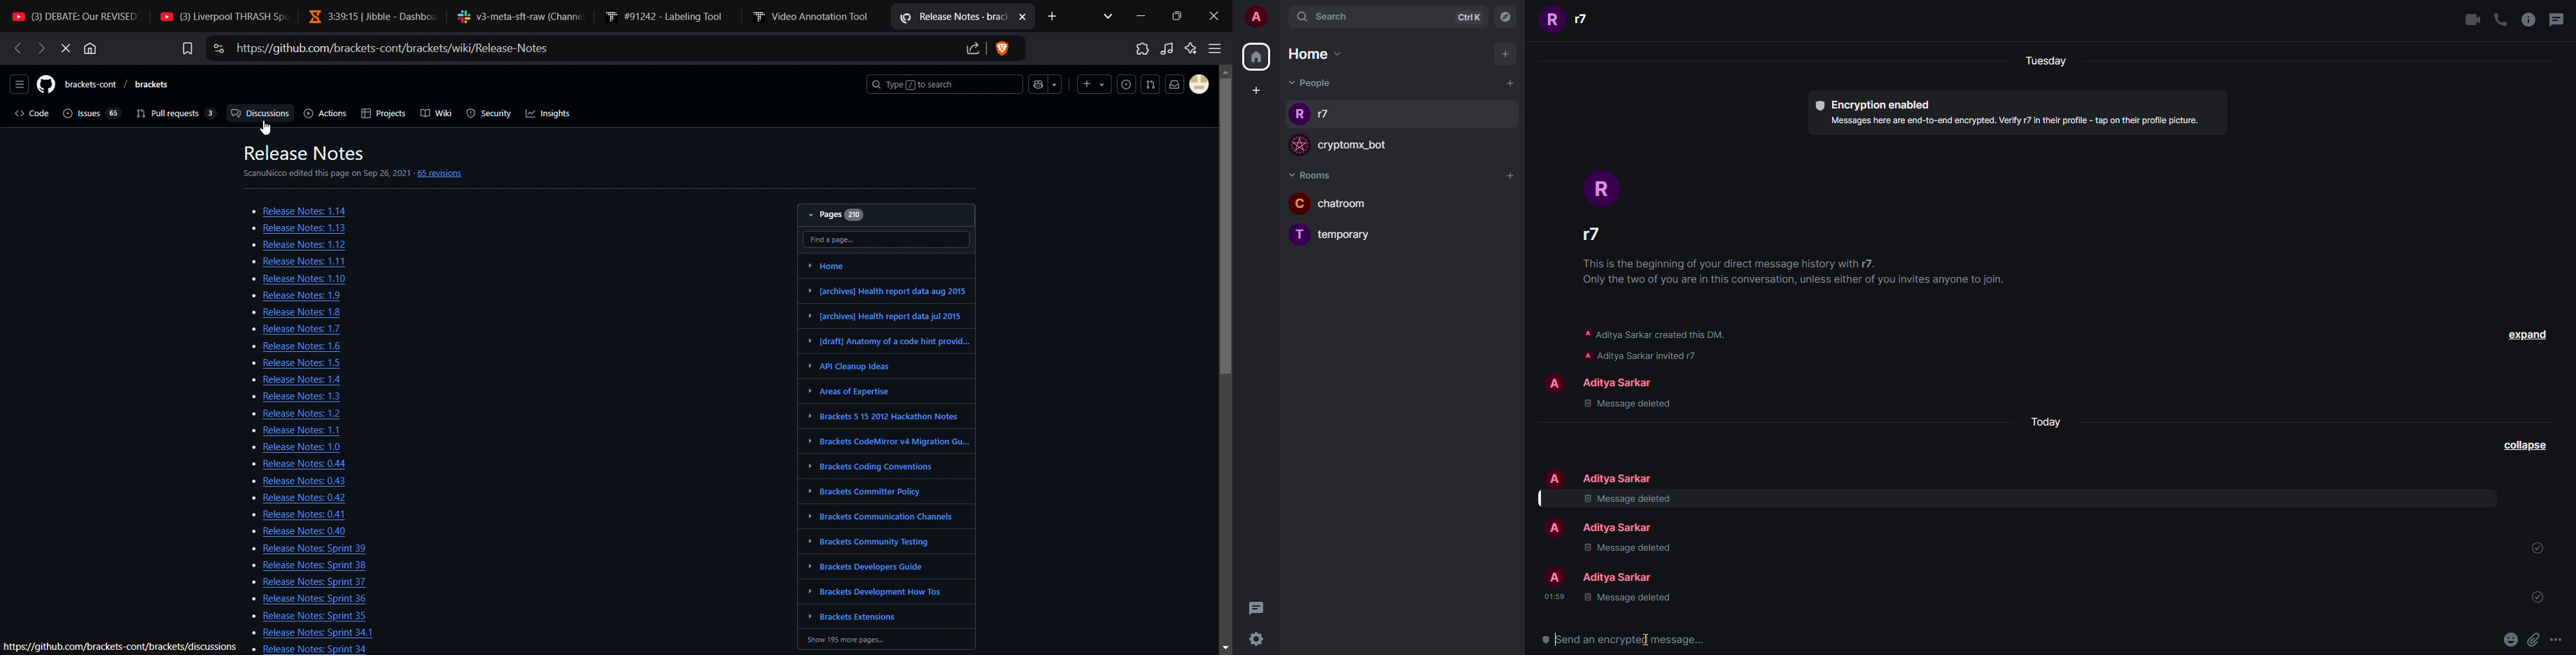 This screenshot has height=672, width=2576. Describe the element at coordinates (286, 396) in the screenshot. I see `e Release Notes: 1.3` at that location.